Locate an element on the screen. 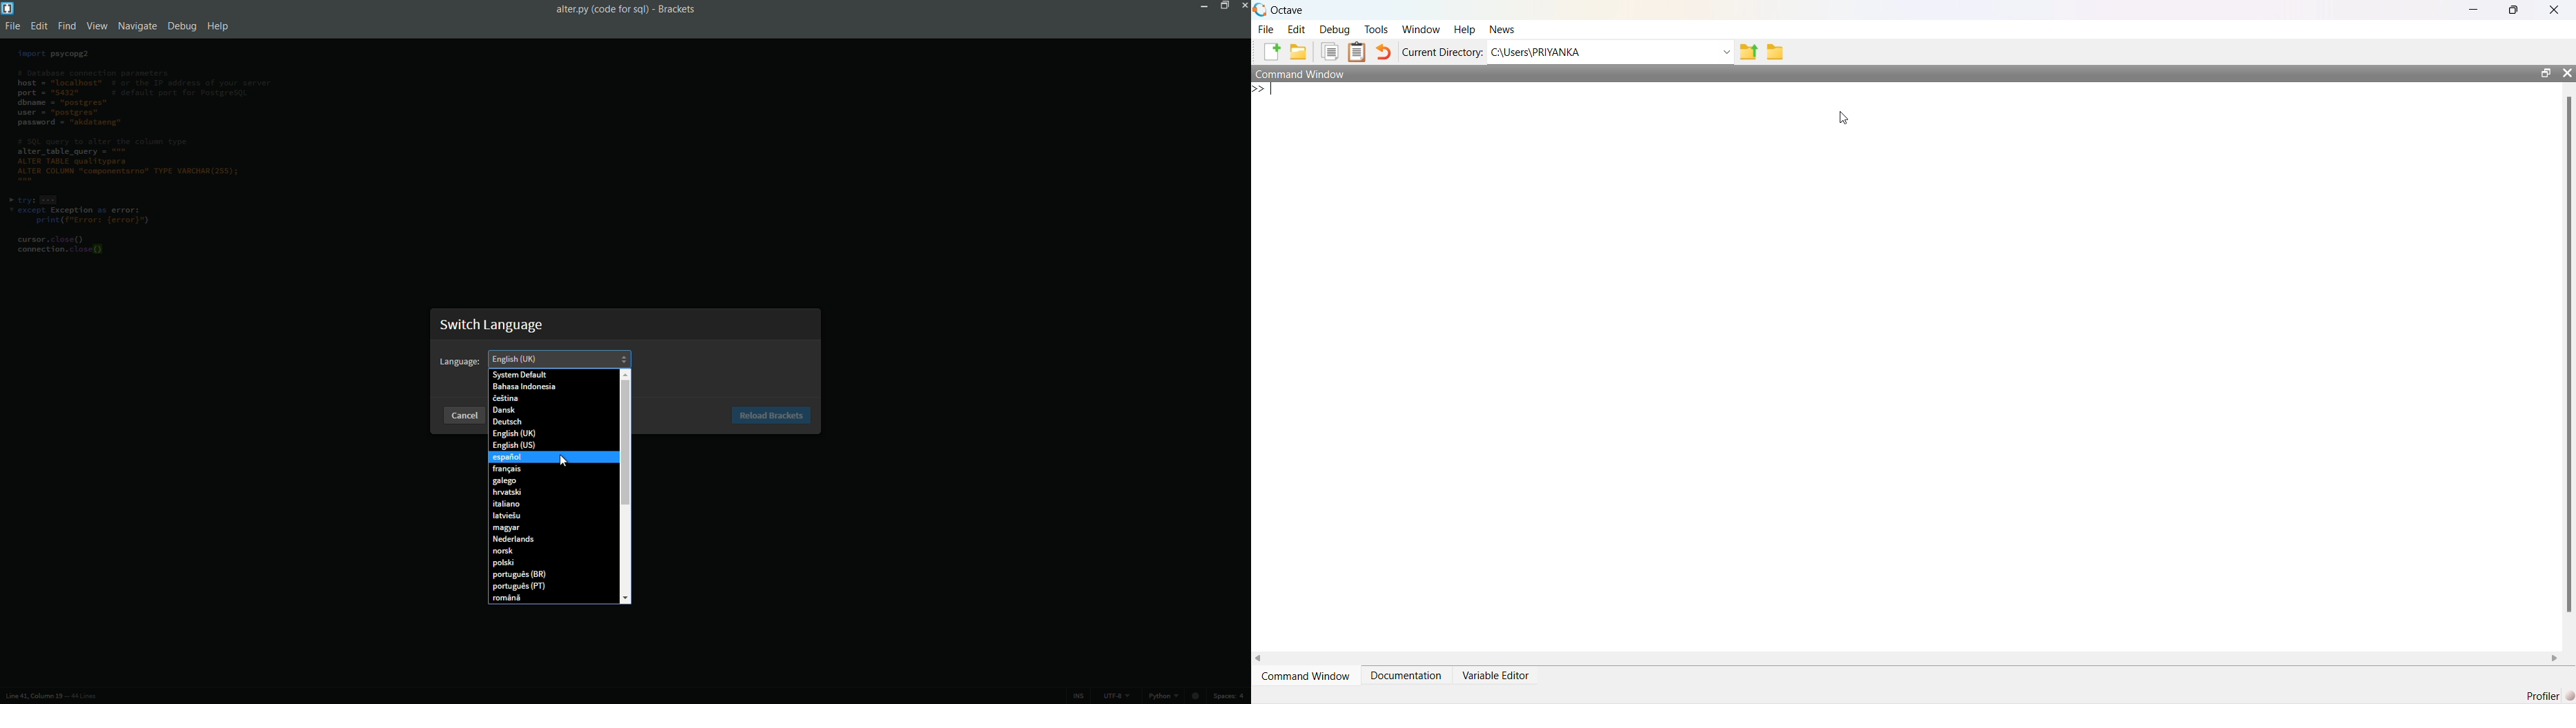 Image resolution: width=2576 pixels, height=728 pixels. variable editor is located at coordinates (1499, 676).